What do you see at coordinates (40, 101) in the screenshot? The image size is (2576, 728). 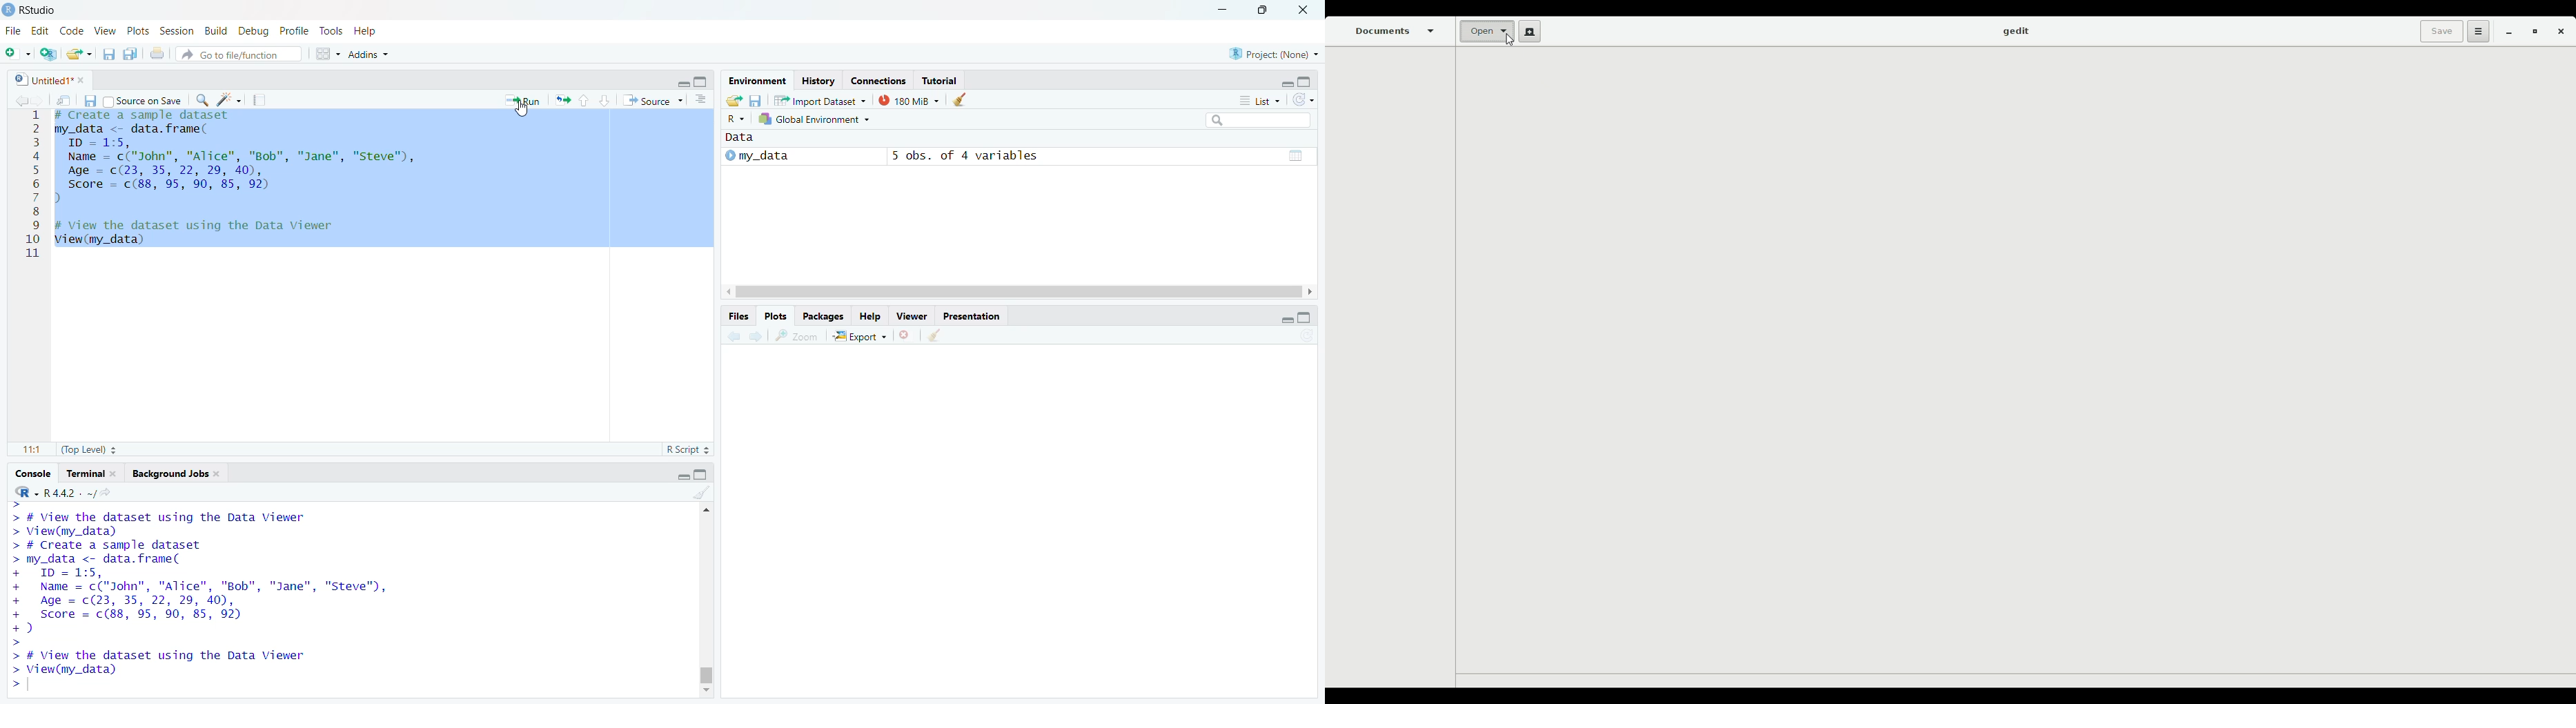 I see `Forward` at bounding box center [40, 101].